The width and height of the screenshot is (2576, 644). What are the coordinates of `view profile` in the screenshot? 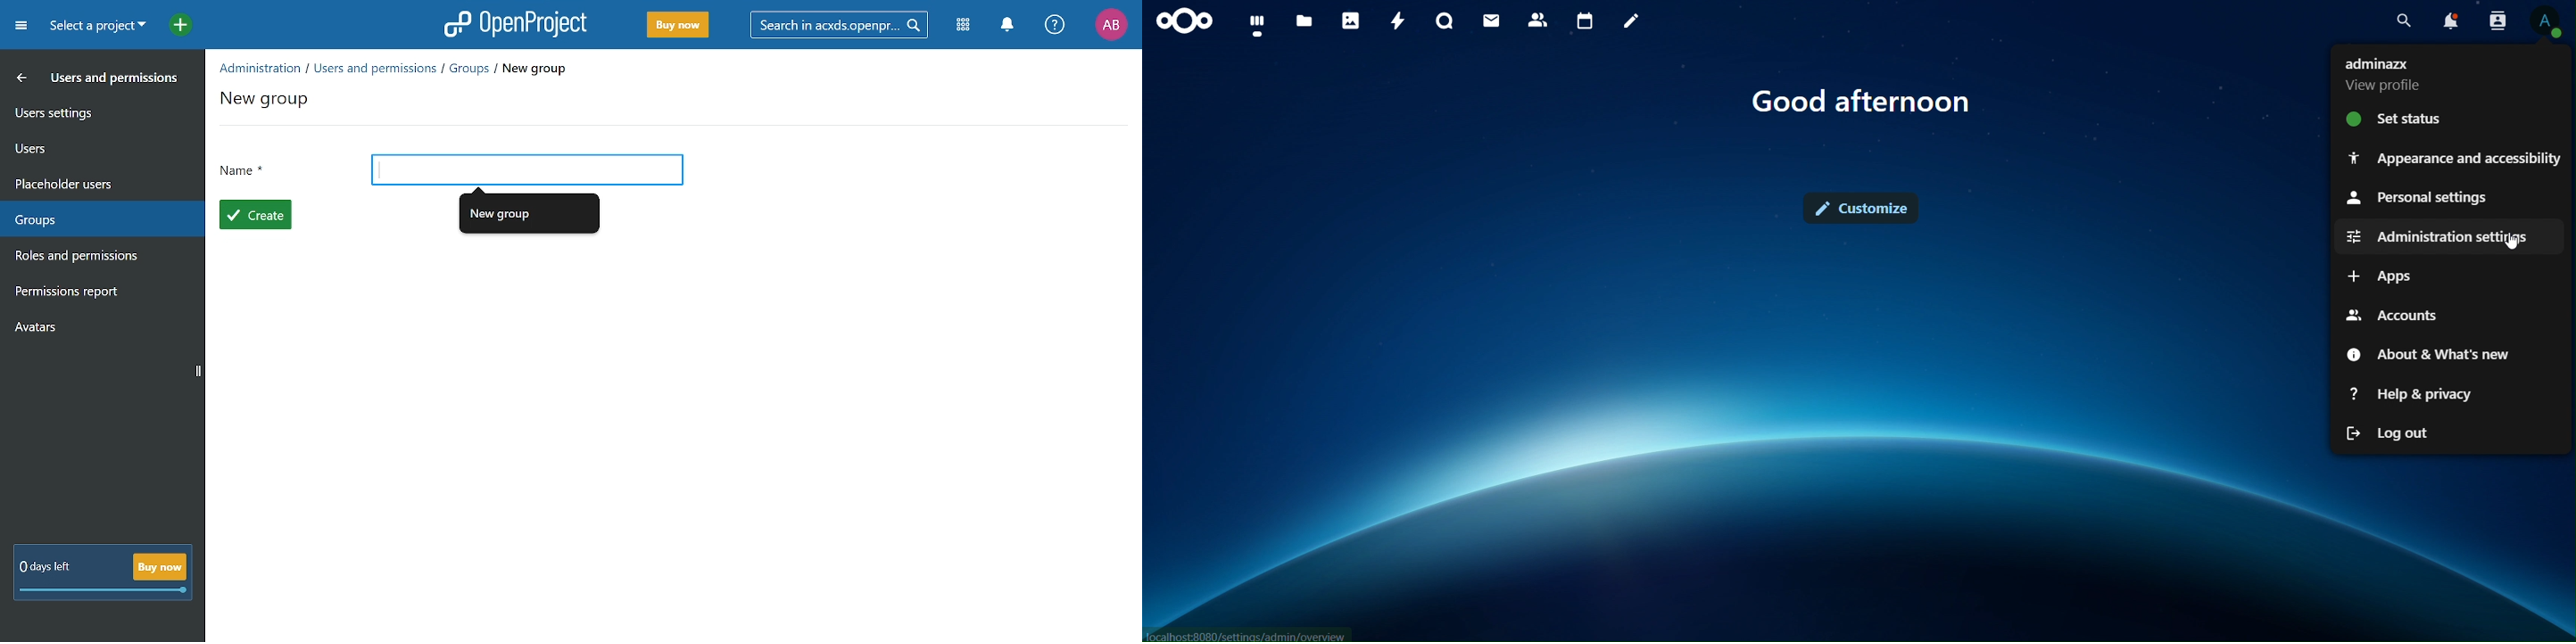 It's located at (2546, 22).